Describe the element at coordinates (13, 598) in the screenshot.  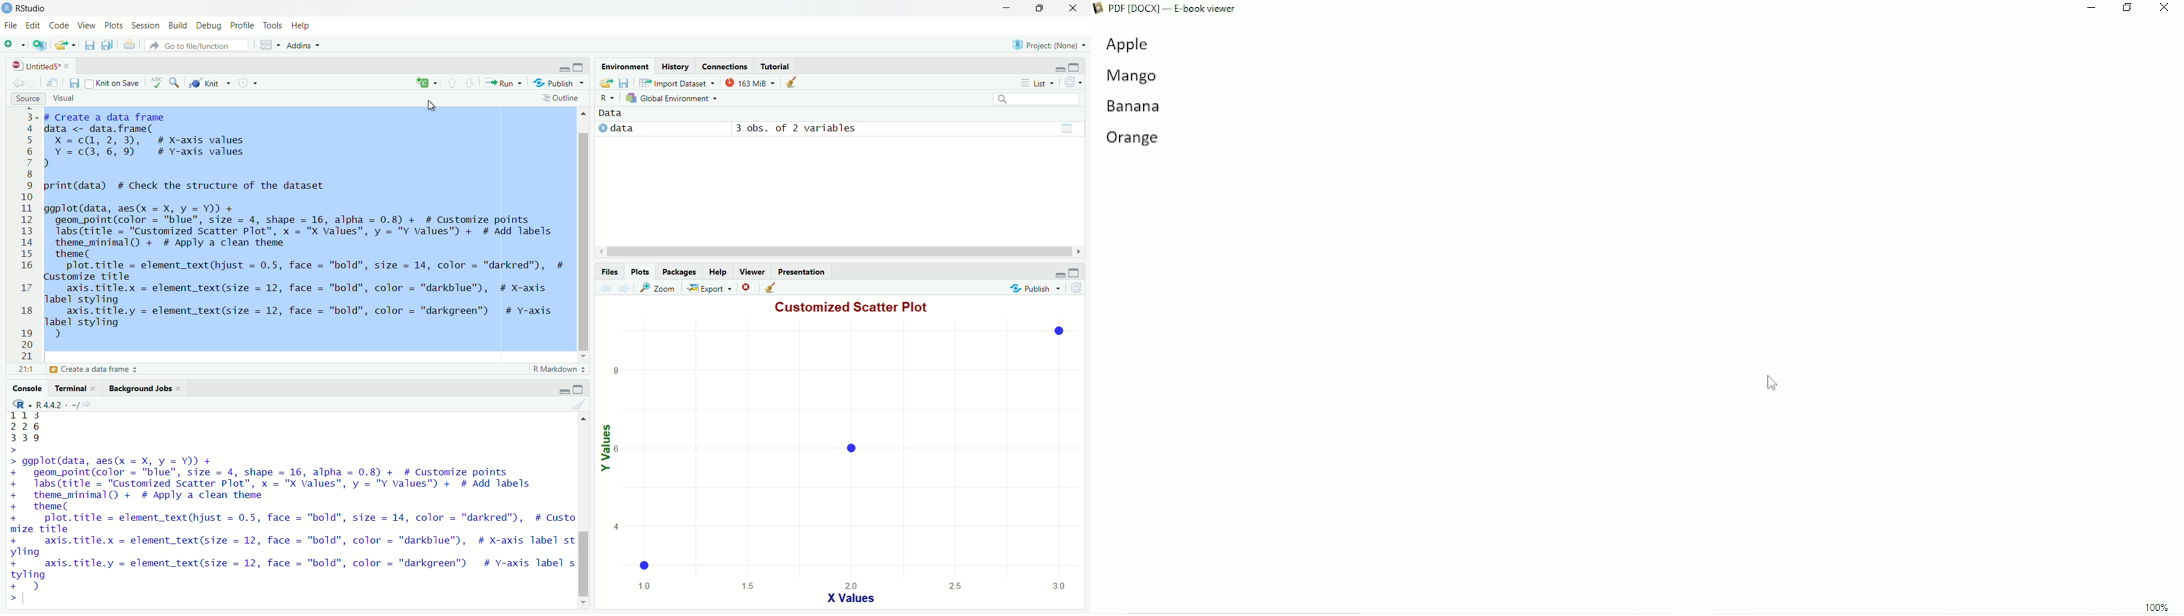
I see `> ` at that location.